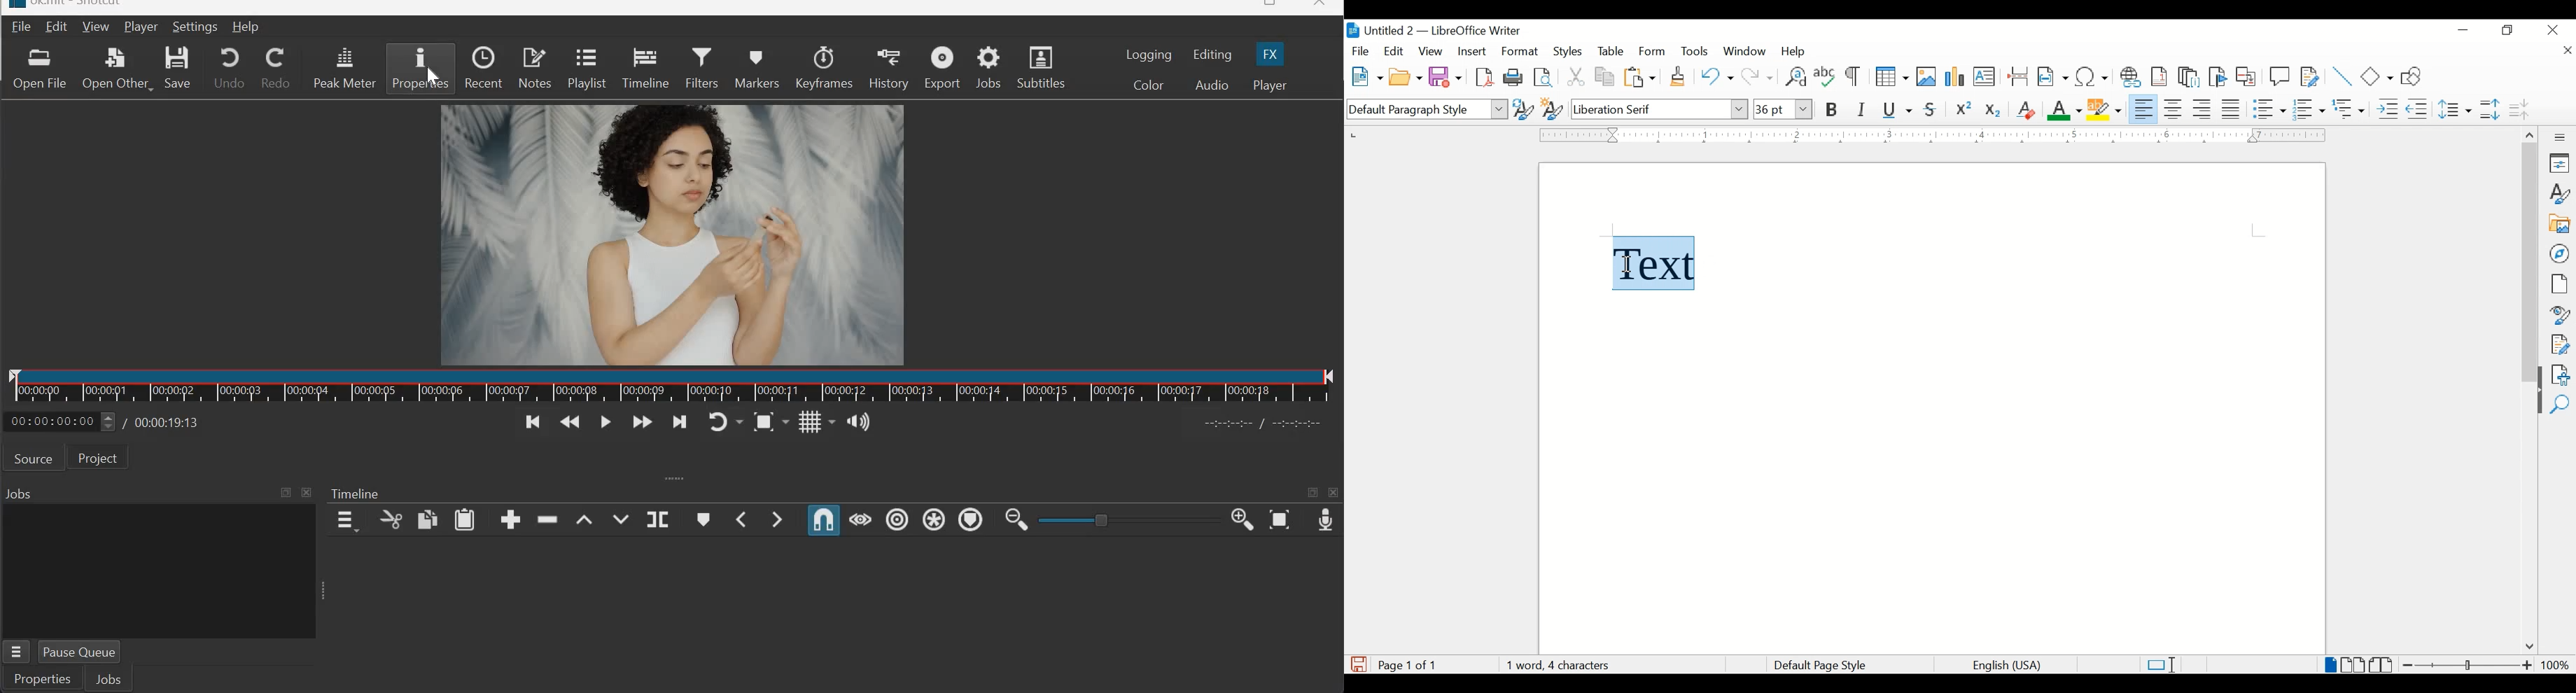  Describe the element at coordinates (2561, 253) in the screenshot. I see `navigator` at that location.